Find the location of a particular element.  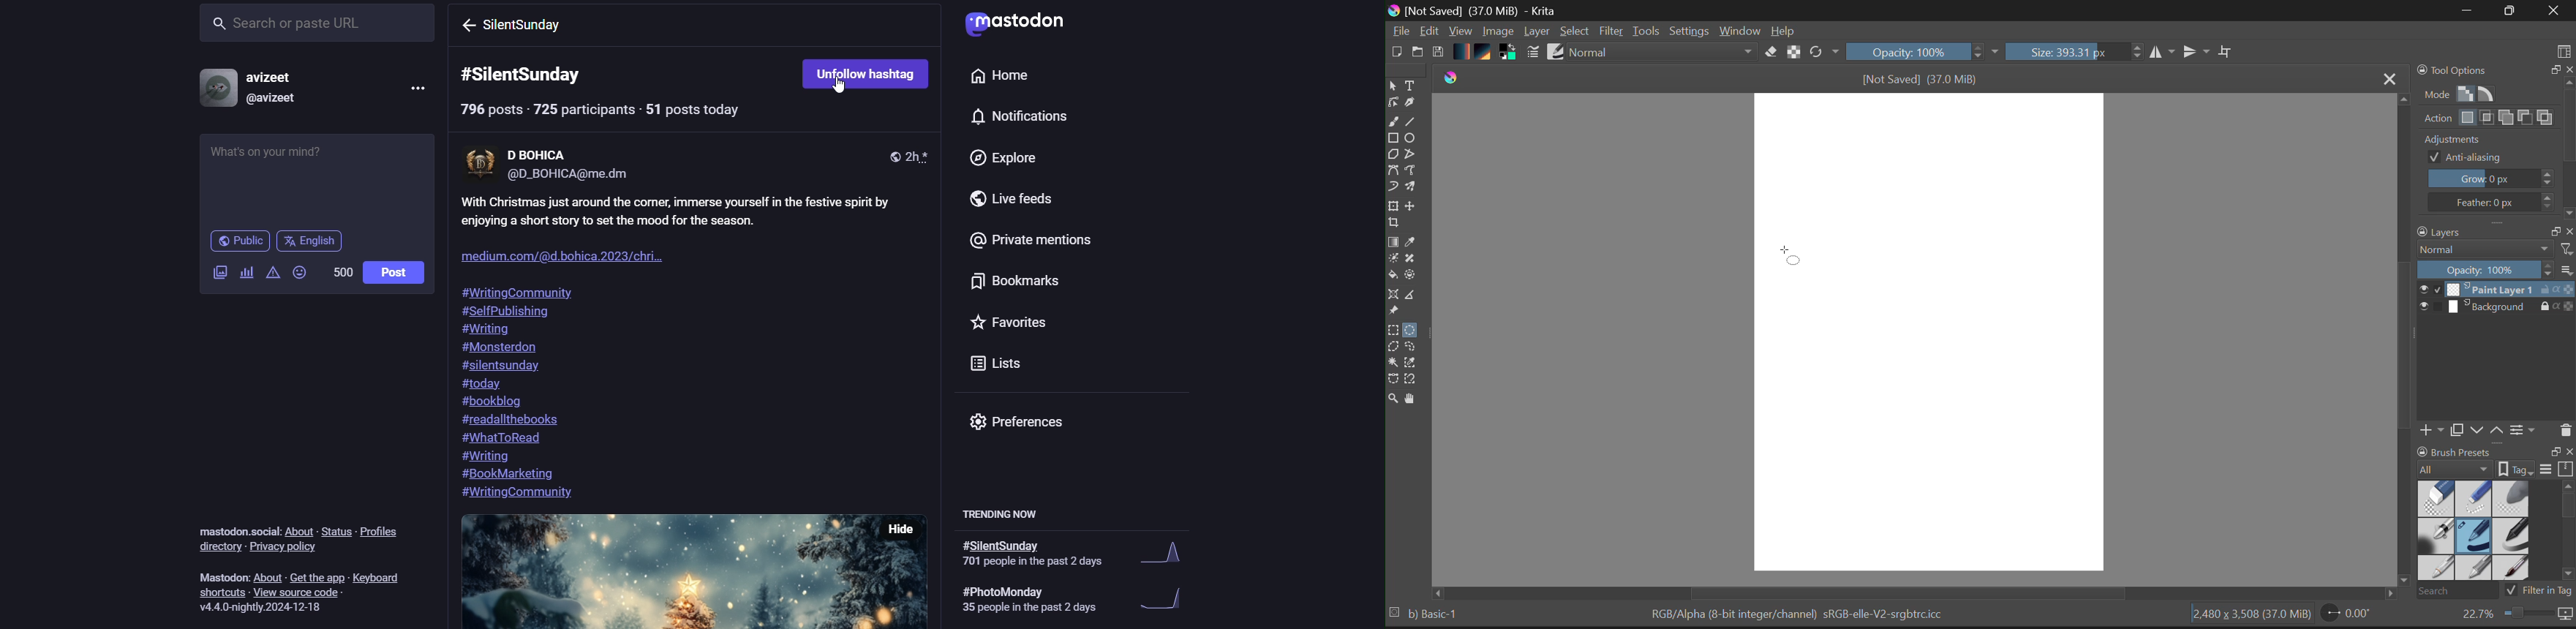

Lists is located at coordinates (996, 362).